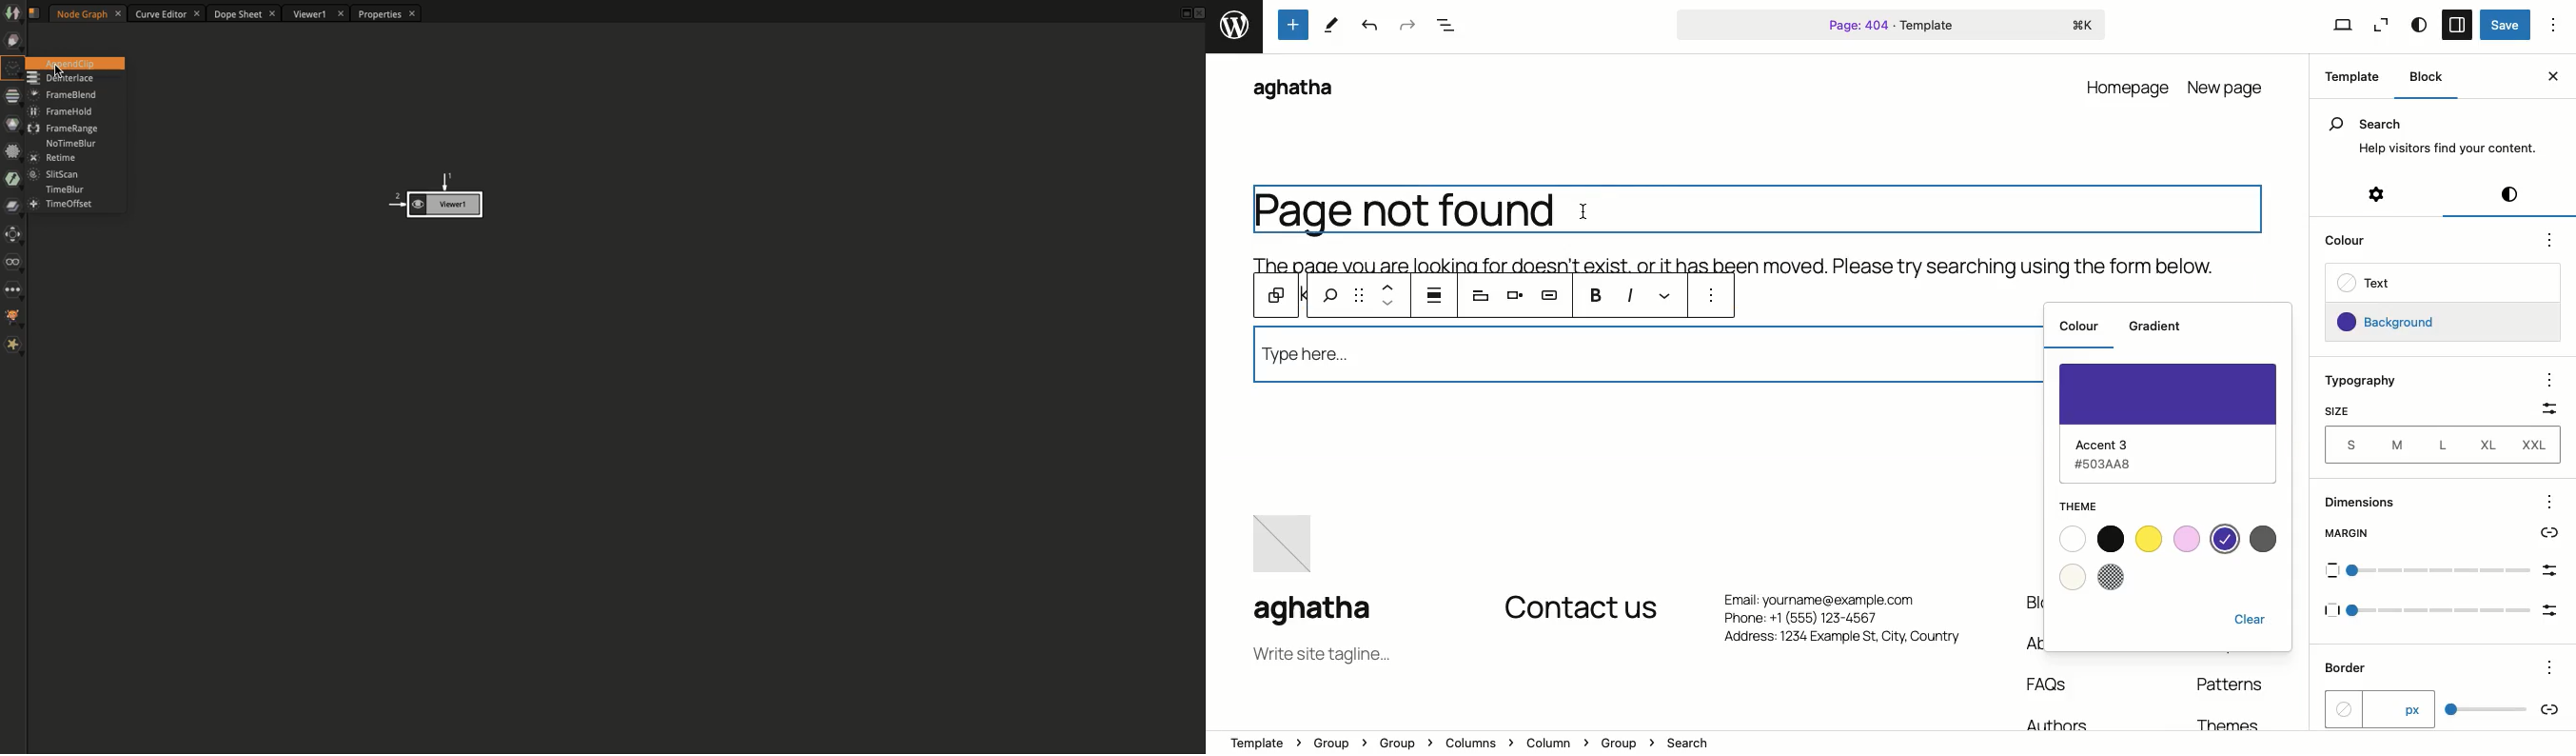 The height and width of the screenshot is (756, 2576). What do you see at coordinates (2234, 690) in the screenshot?
I see `Patterns` at bounding box center [2234, 690].